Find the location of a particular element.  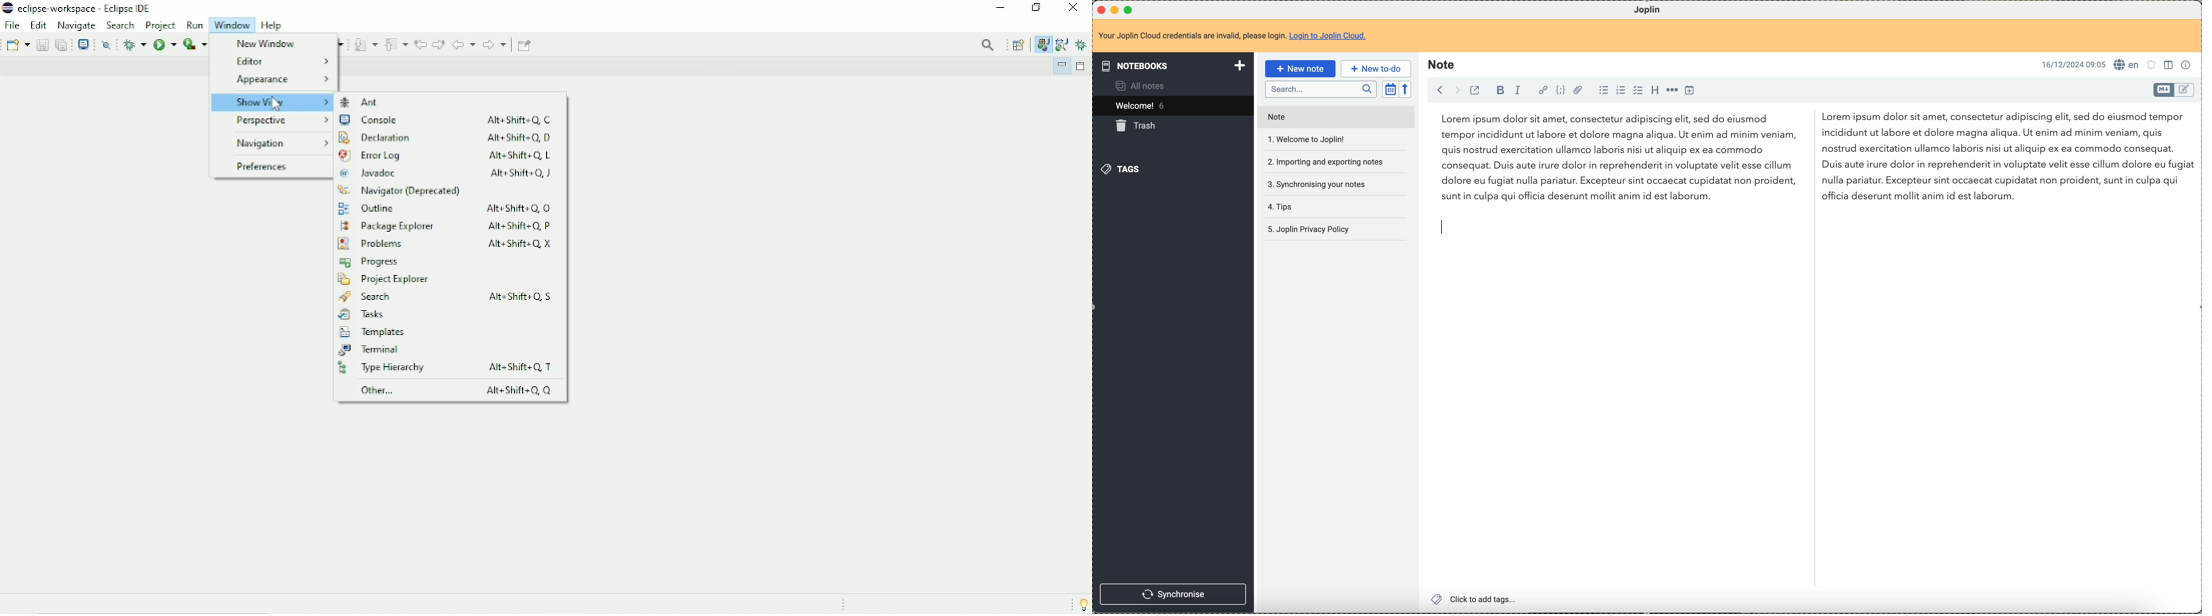

text cursor is located at coordinates (1440, 228).